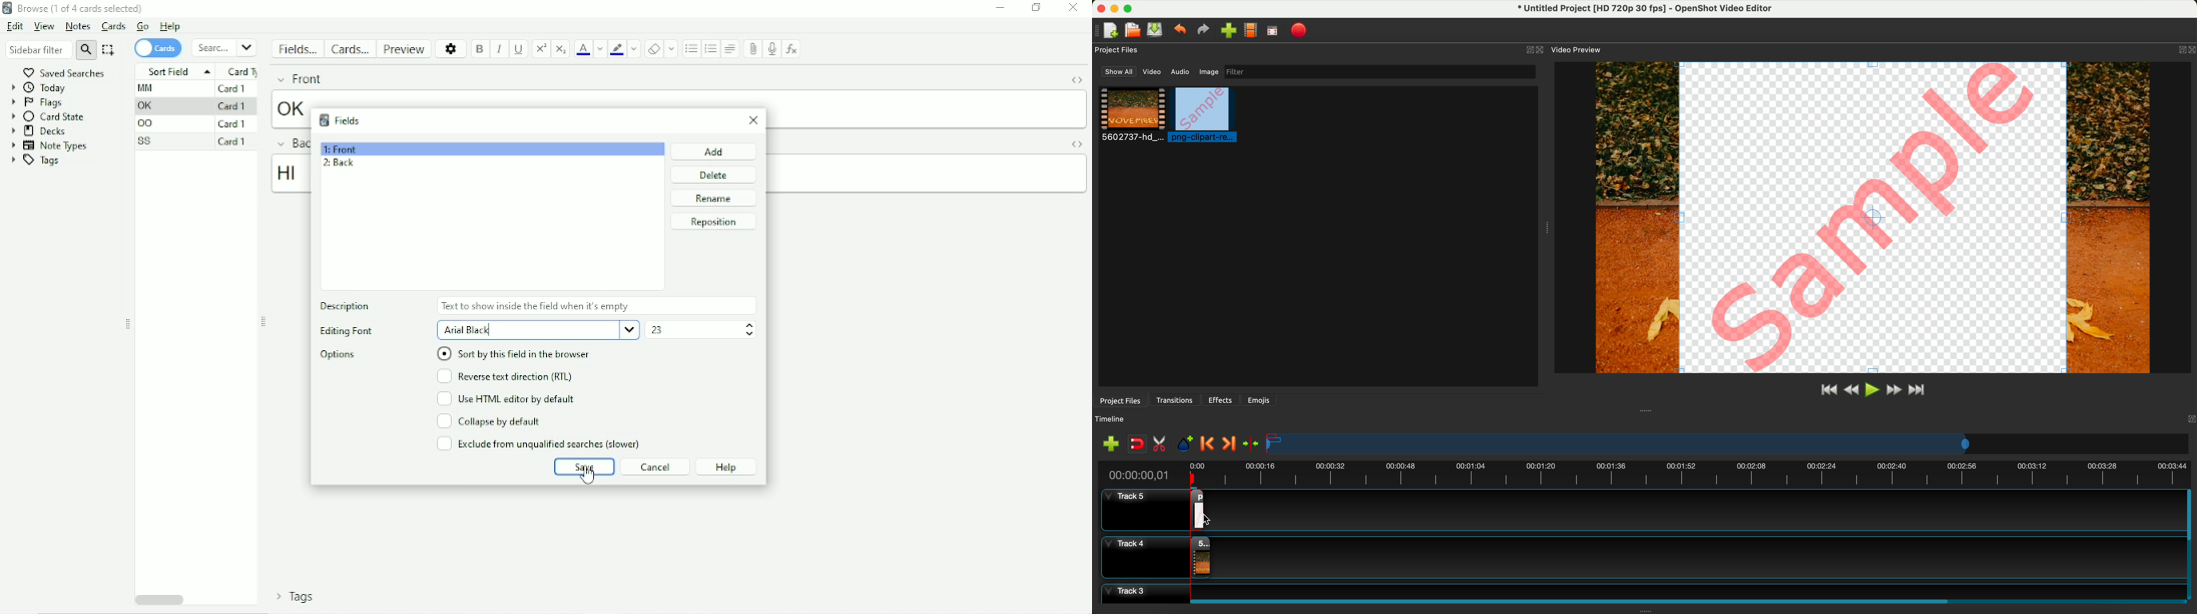 The image size is (2212, 616). Describe the element at coordinates (147, 141) in the screenshot. I see `SS` at that location.